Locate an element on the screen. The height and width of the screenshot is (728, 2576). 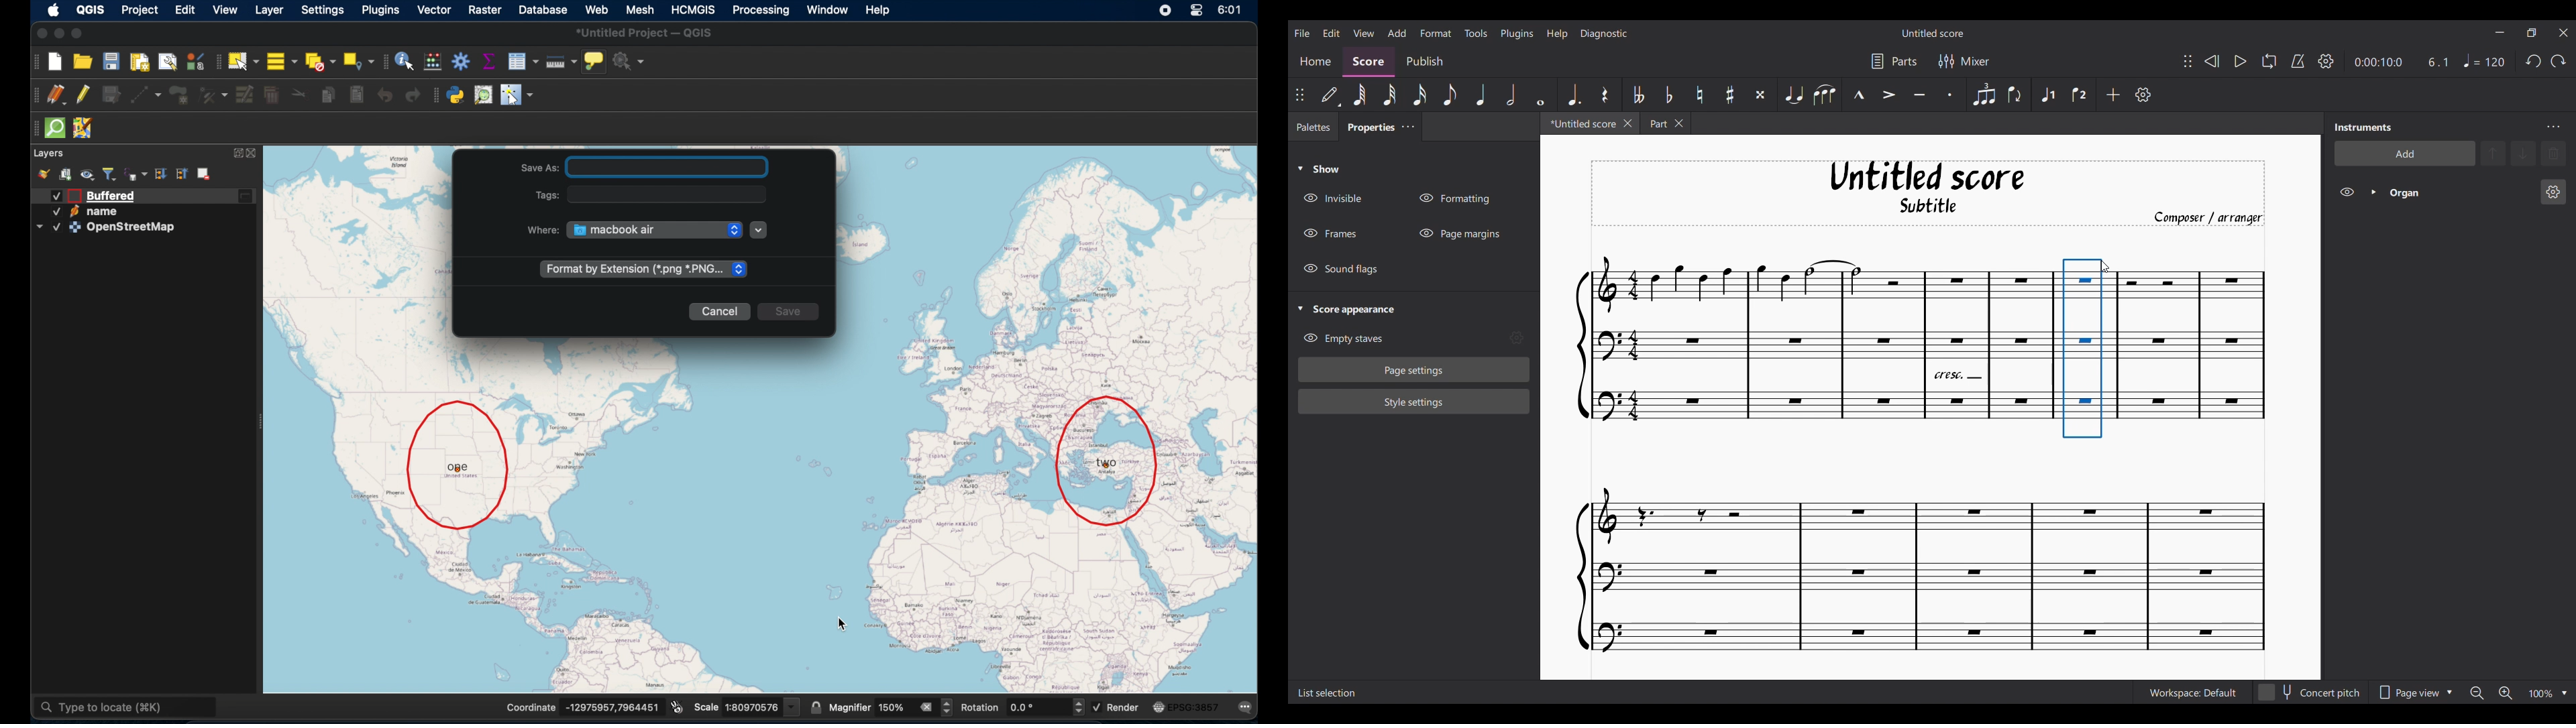
style manager is located at coordinates (45, 174).